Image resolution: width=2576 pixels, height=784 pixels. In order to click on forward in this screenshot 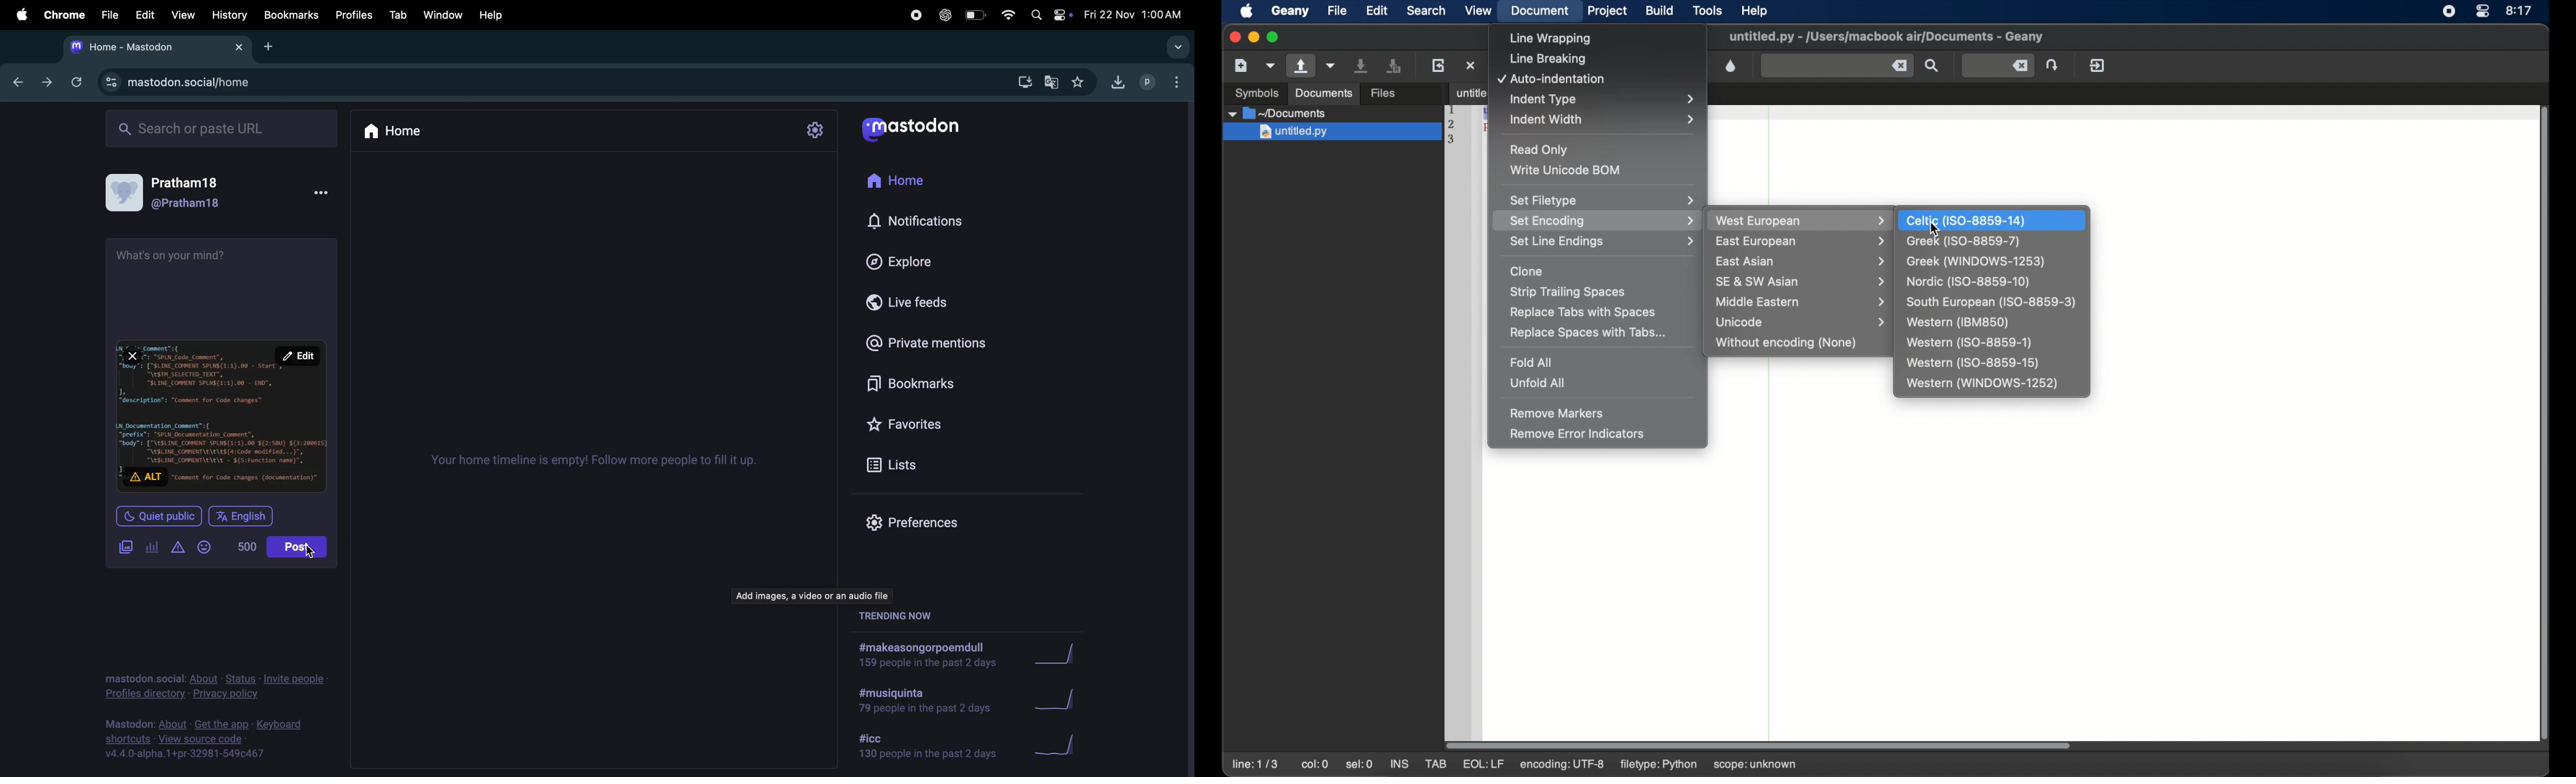, I will do `click(48, 83)`.